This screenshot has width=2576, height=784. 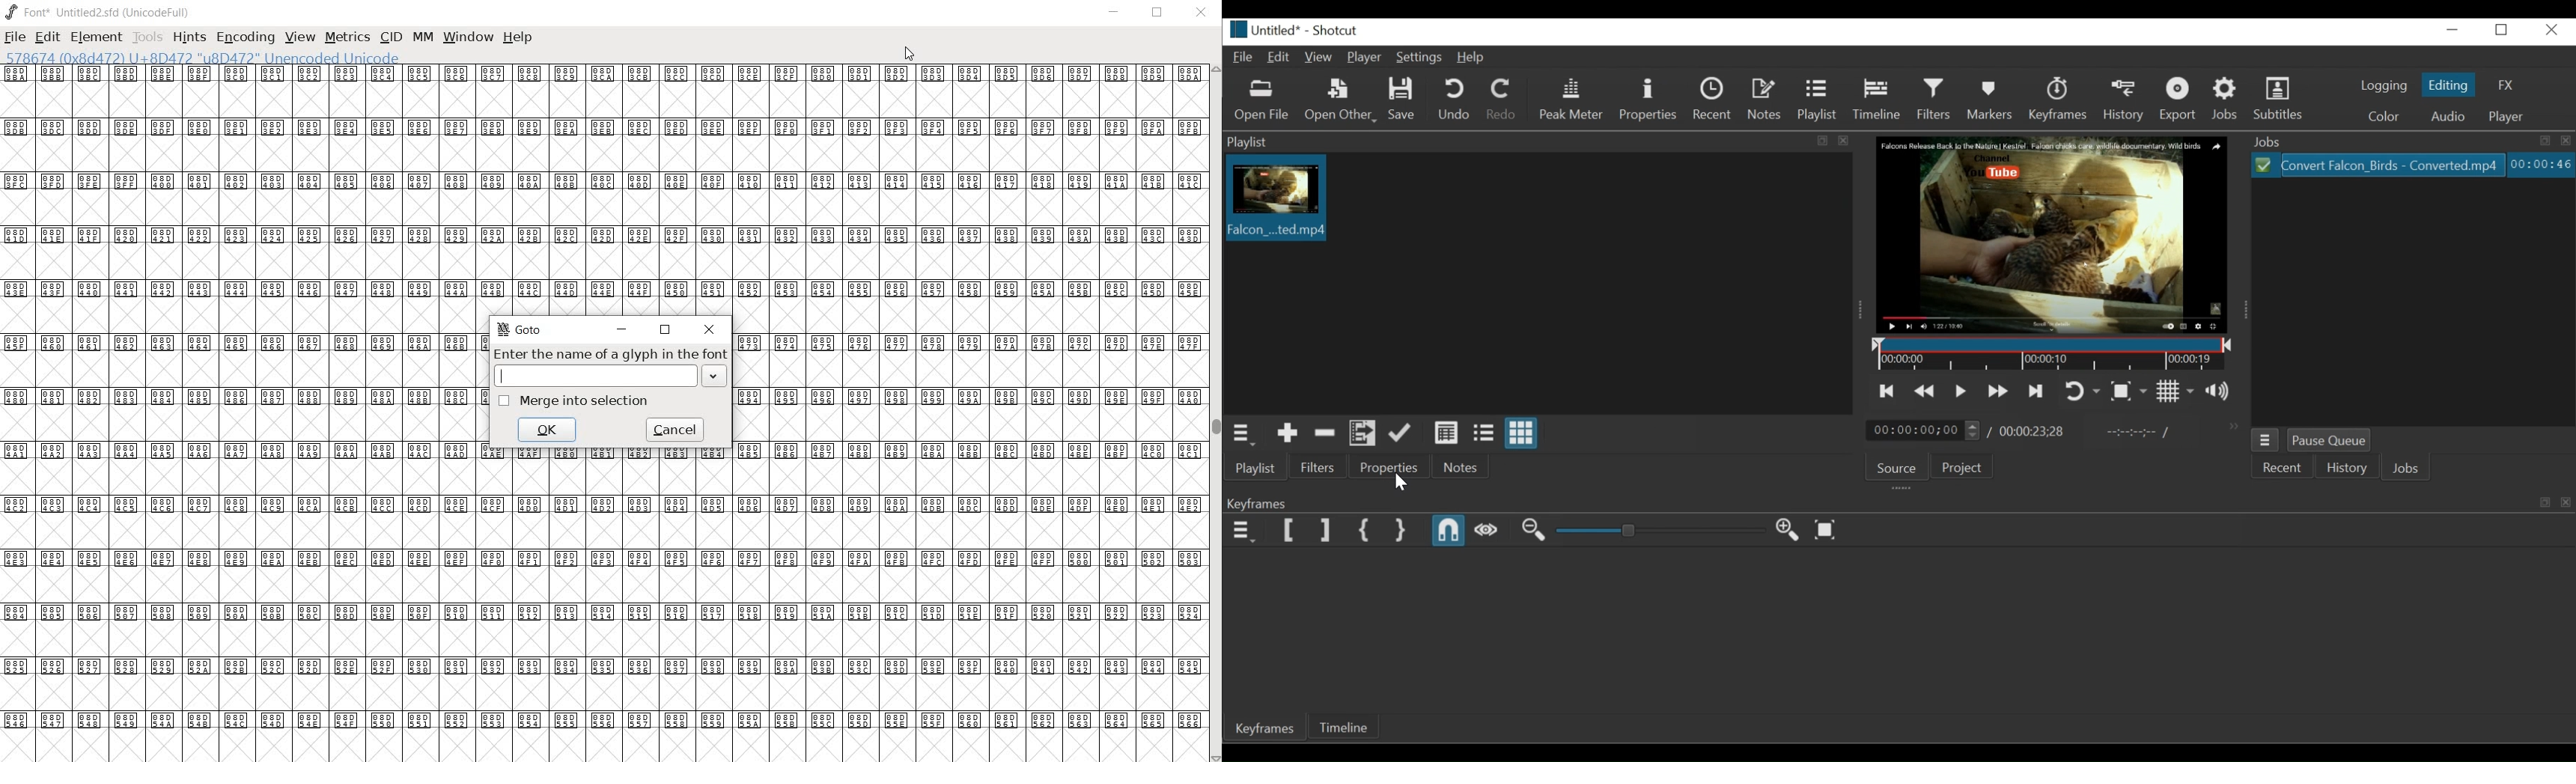 What do you see at coordinates (2126, 102) in the screenshot?
I see `History` at bounding box center [2126, 102].